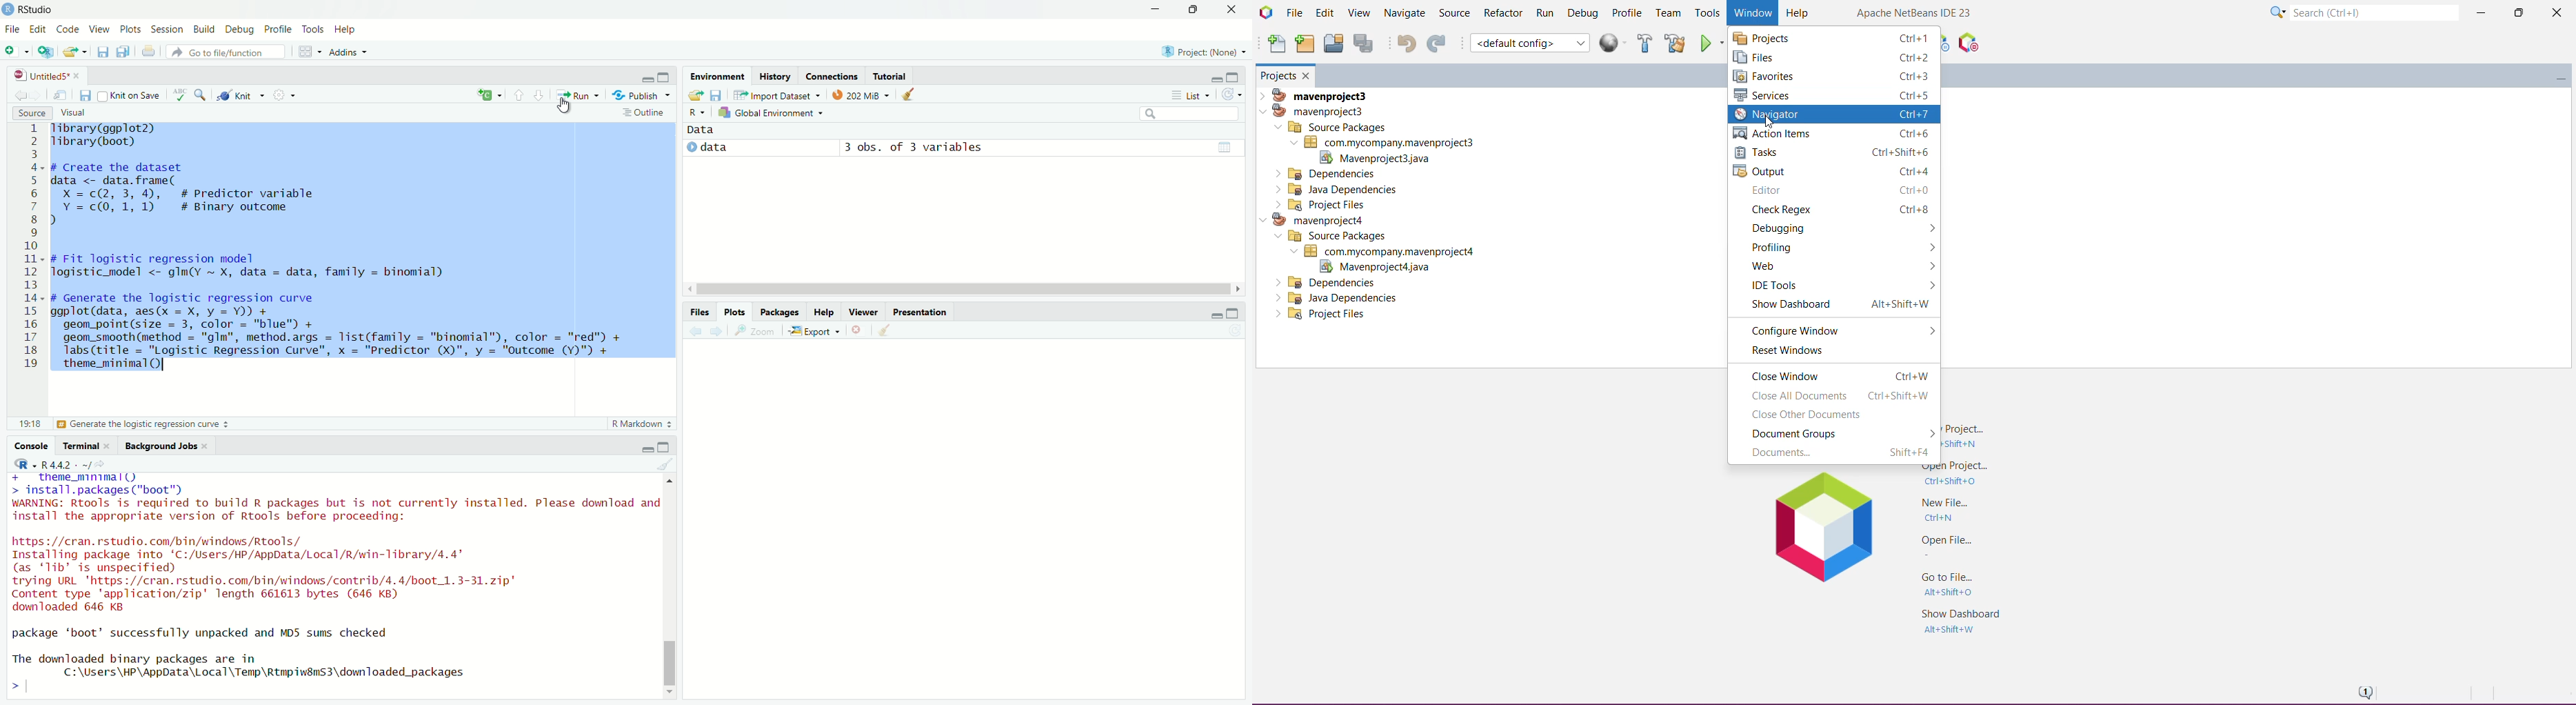  Describe the element at coordinates (910, 94) in the screenshot. I see `Clear objects from workspace` at that location.